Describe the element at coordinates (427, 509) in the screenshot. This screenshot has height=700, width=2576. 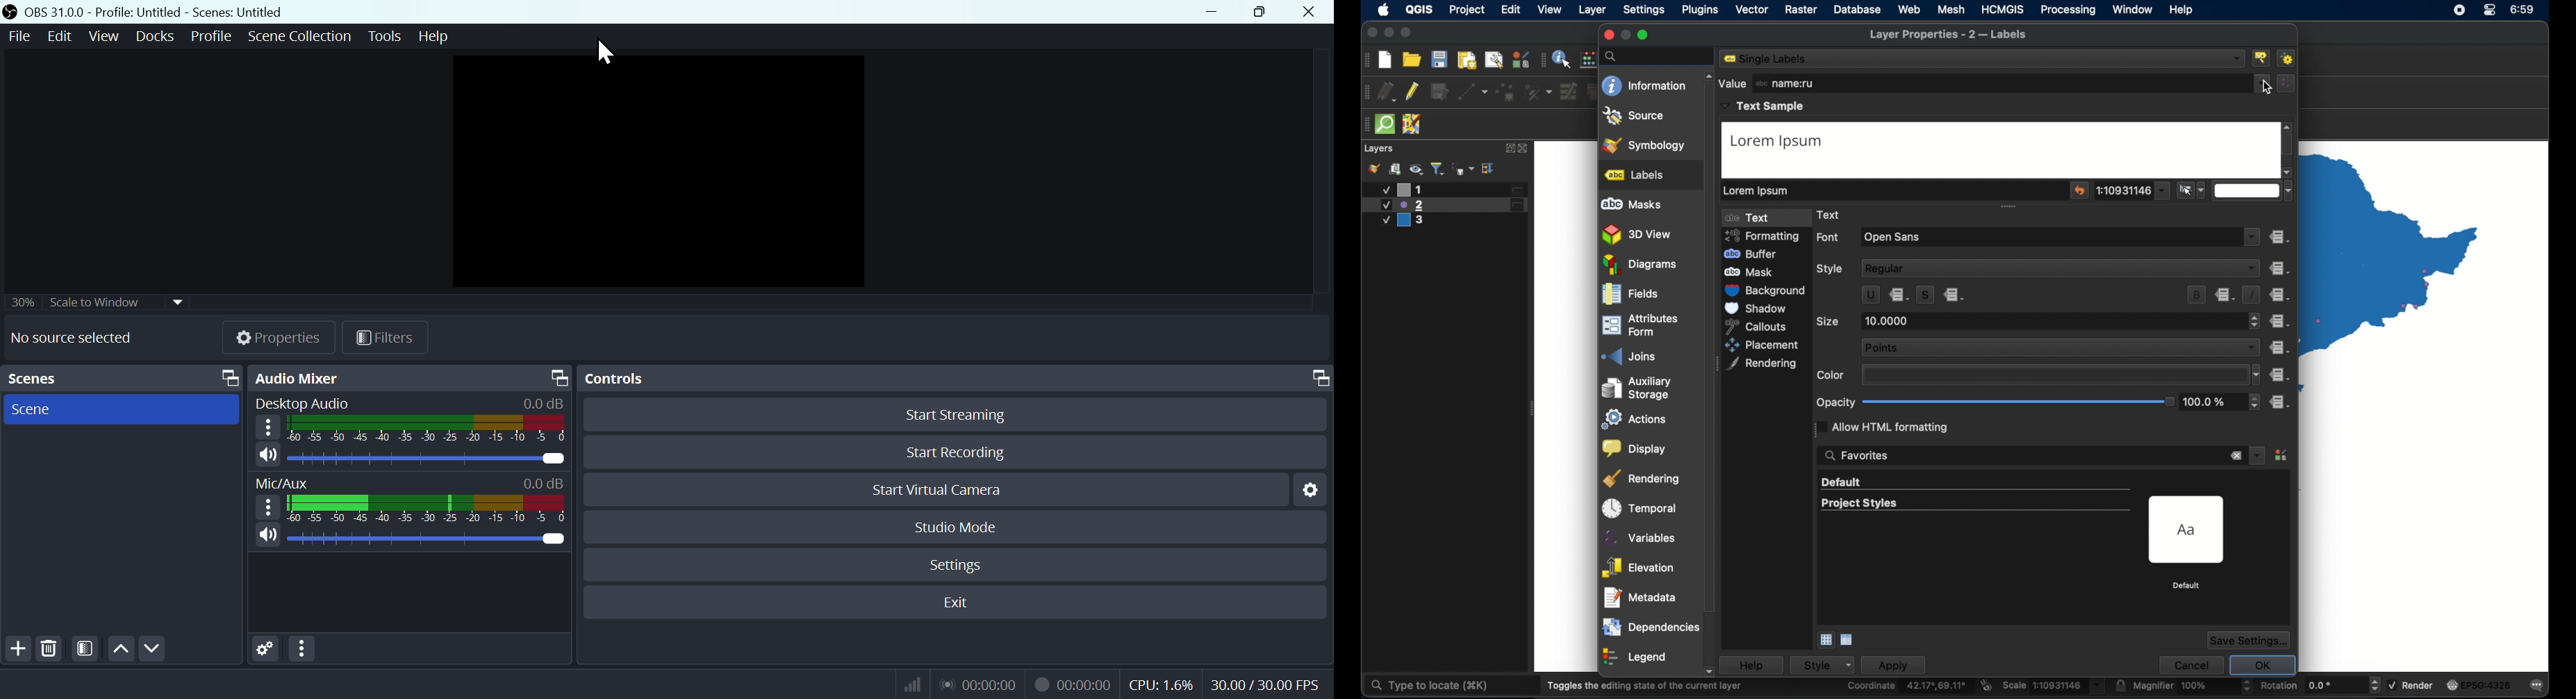
I see `Mic/Aux bar` at that location.